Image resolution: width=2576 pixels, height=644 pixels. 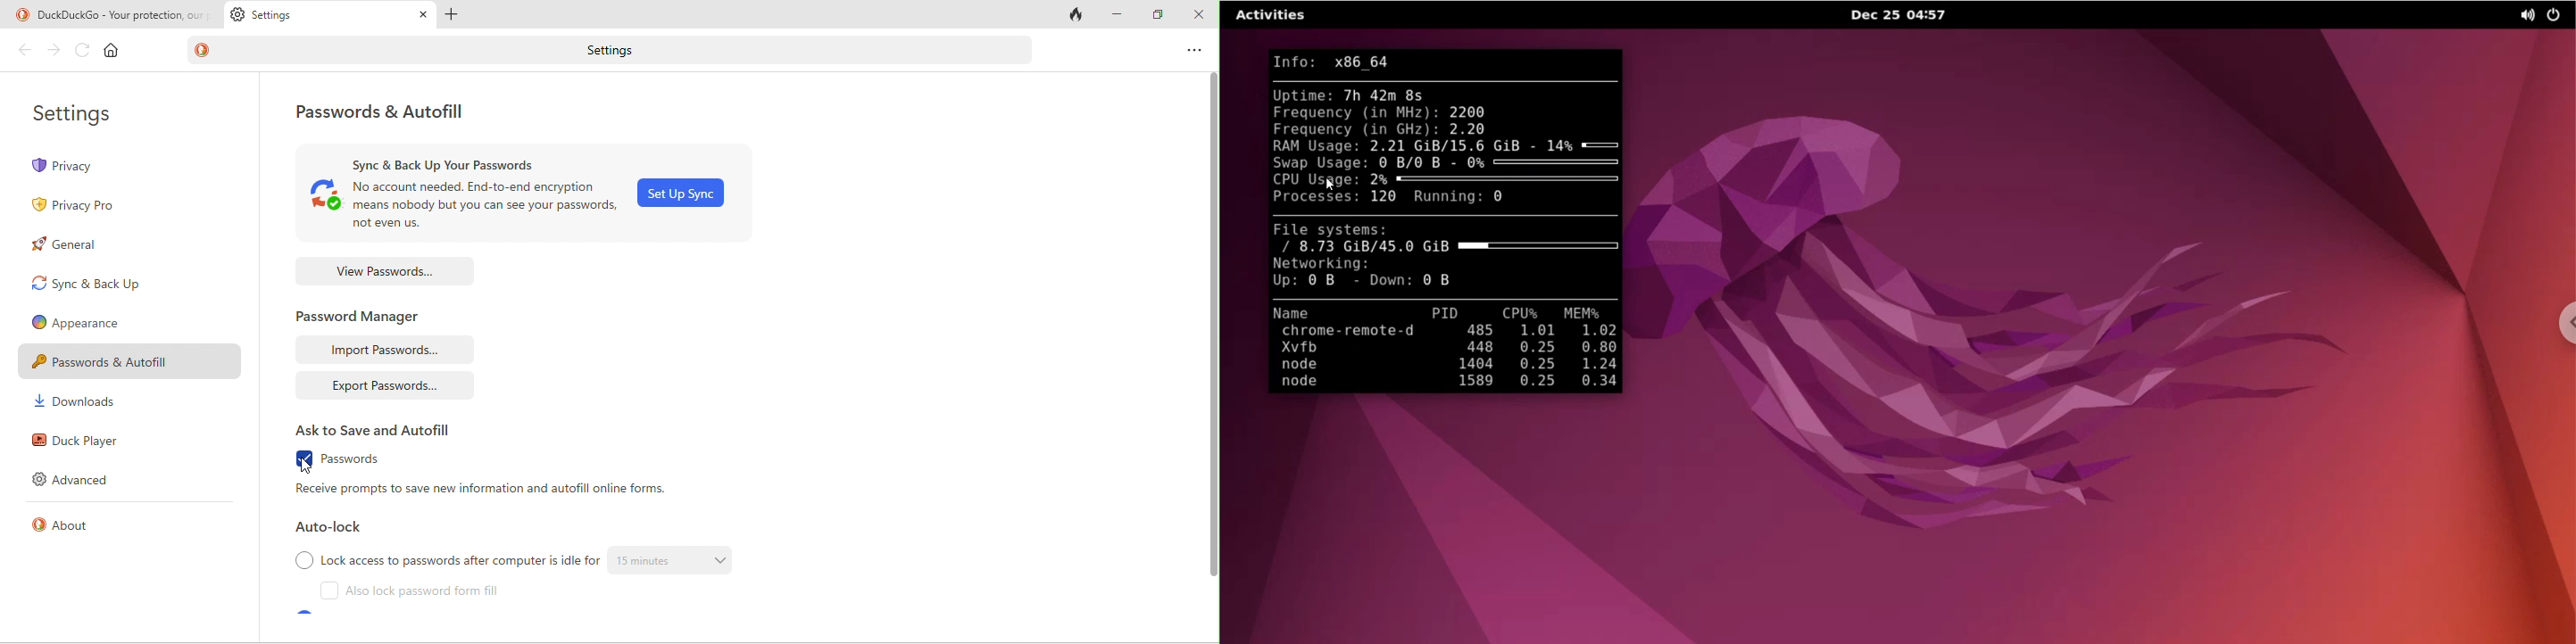 I want to click on close, so click(x=1198, y=13).